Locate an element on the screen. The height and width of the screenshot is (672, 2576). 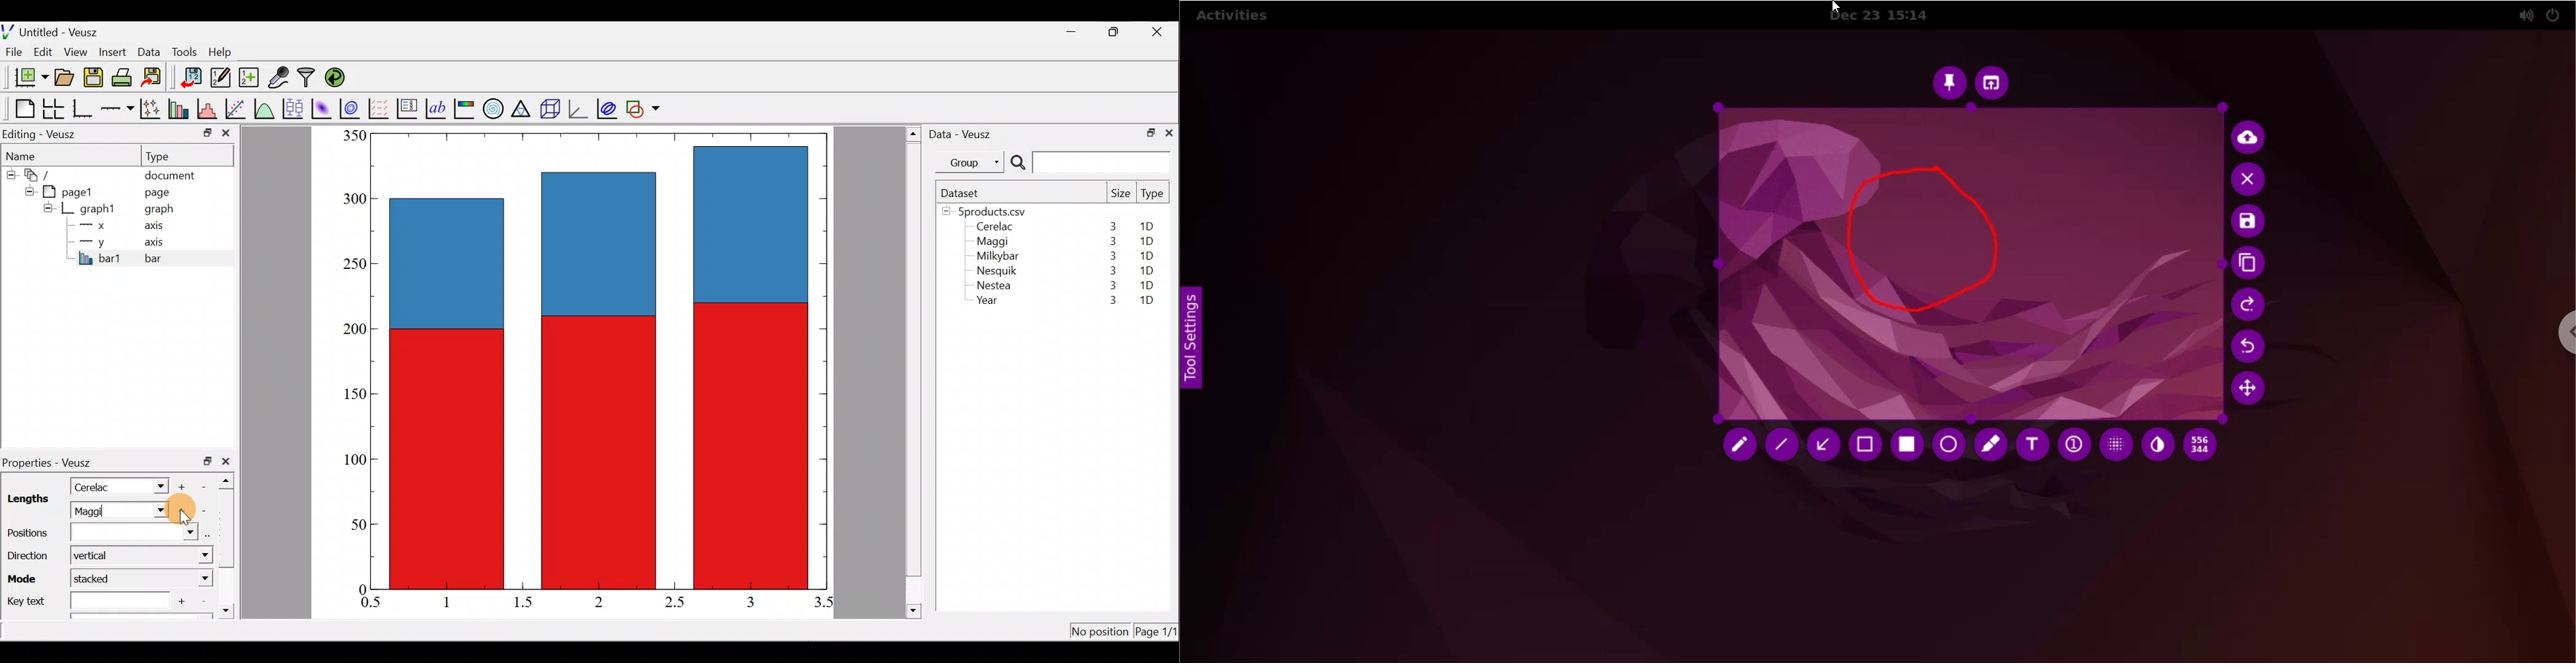
choose app to open screenshot is located at coordinates (1999, 83).